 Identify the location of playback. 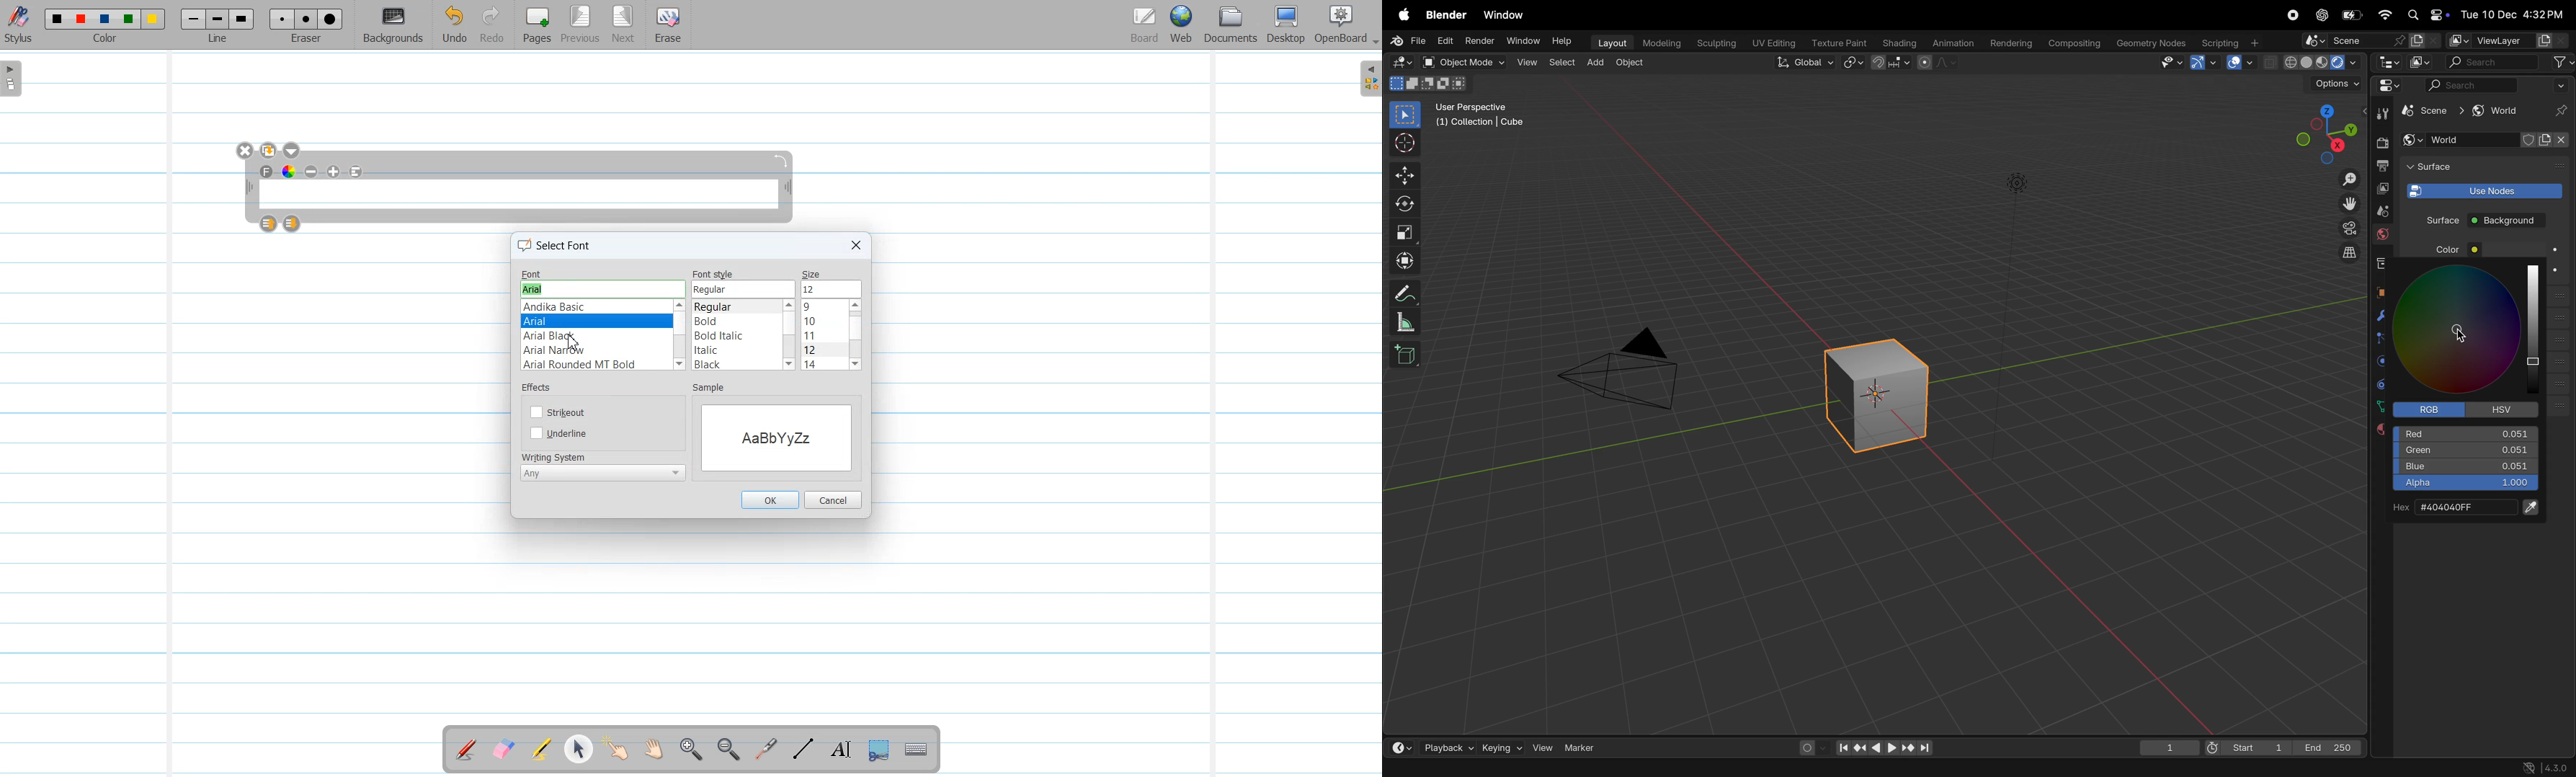
(1444, 745).